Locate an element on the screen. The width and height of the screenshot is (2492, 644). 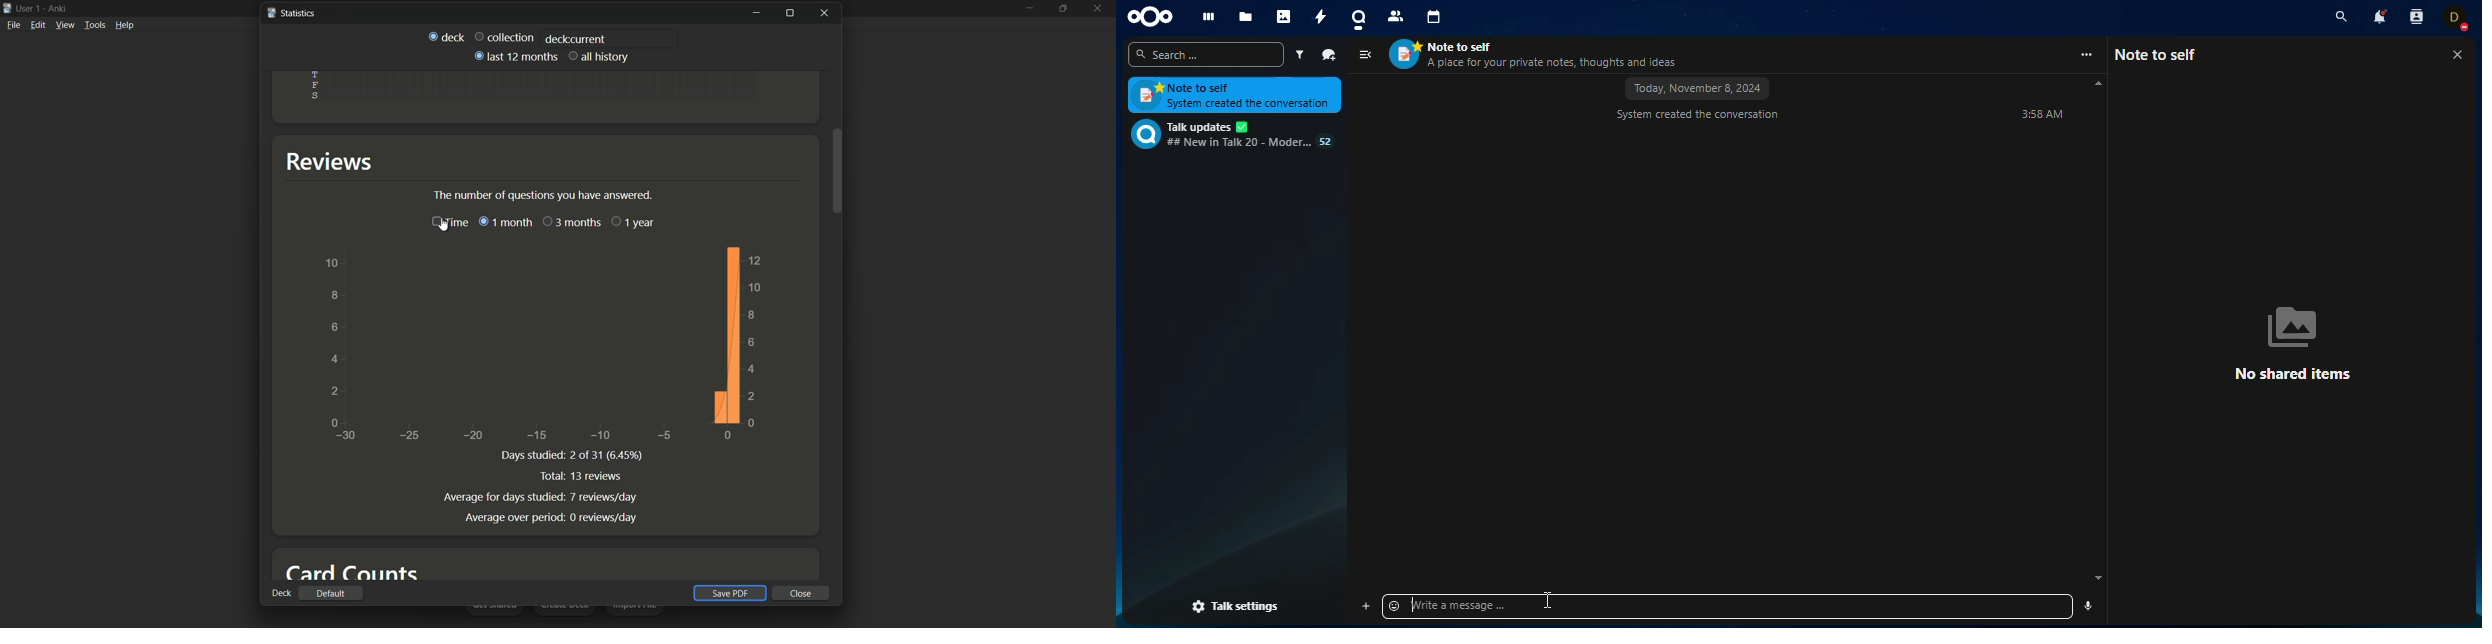
deck is located at coordinates (281, 593).